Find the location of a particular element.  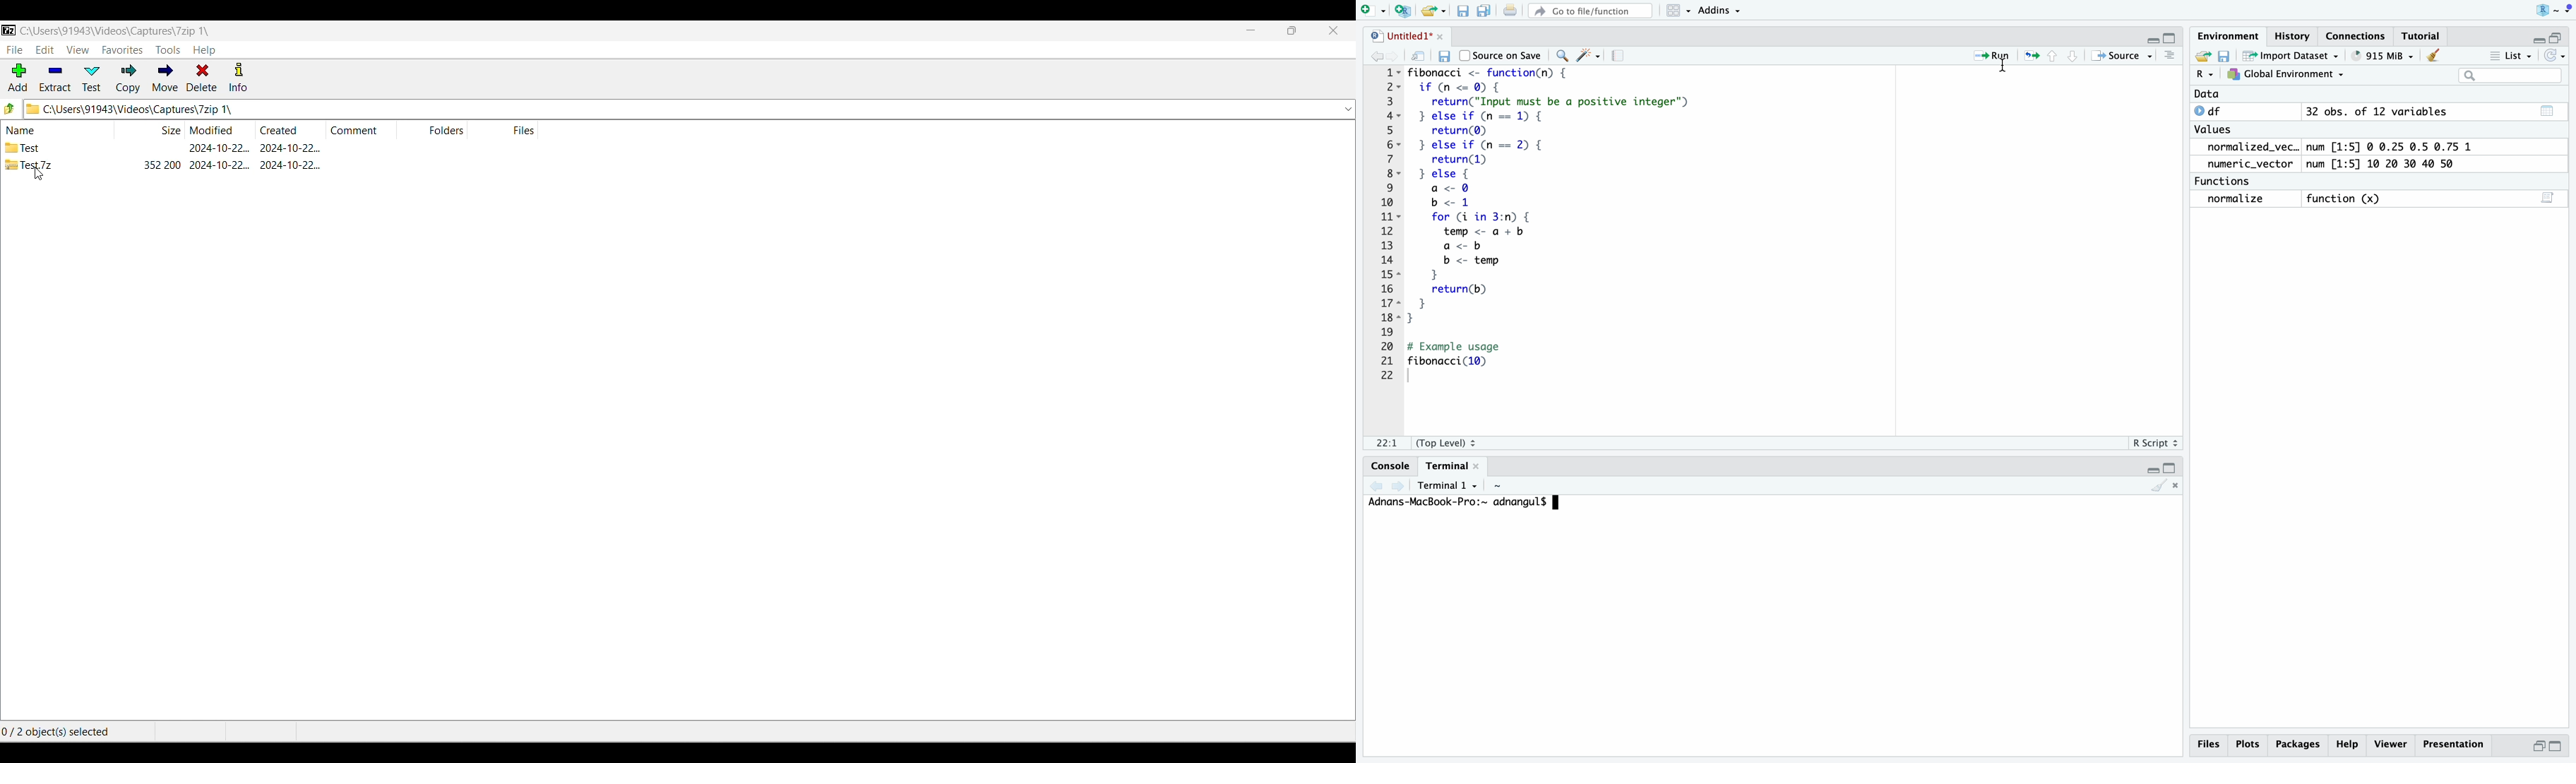

serial numbers is located at coordinates (1384, 225).